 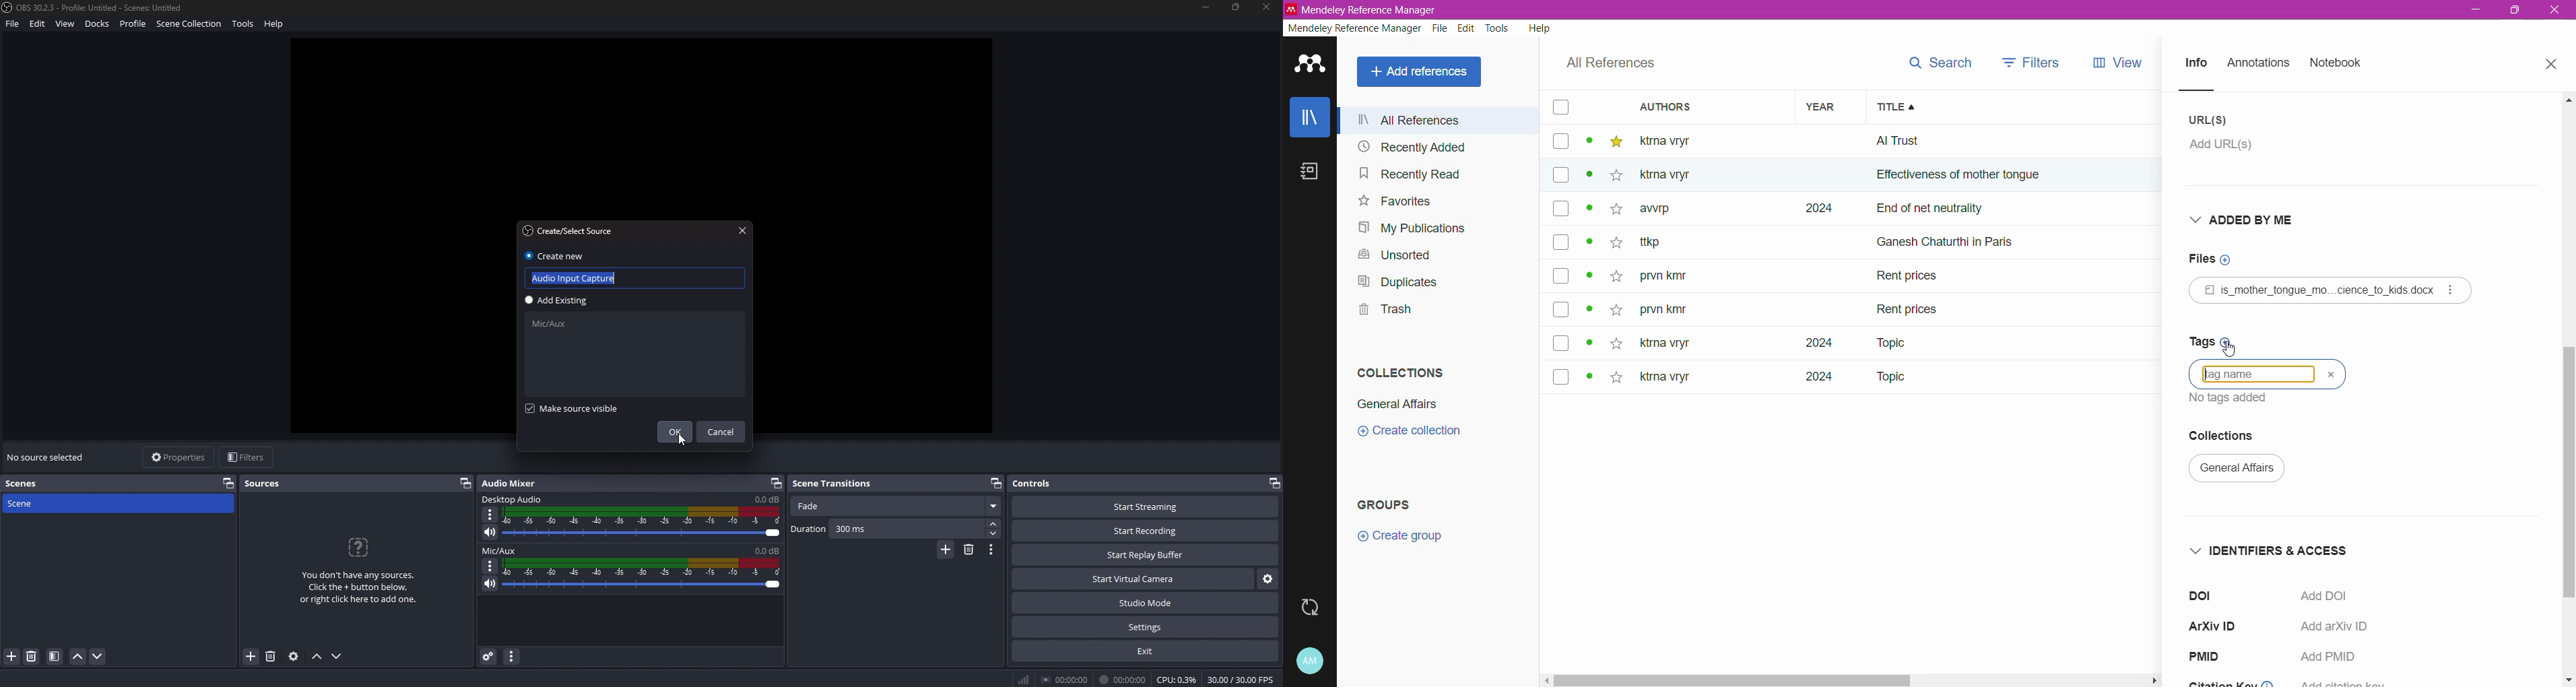 What do you see at coordinates (1414, 228) in the screenshot?
I see `My Publications` at bounding box center [1414, 228].